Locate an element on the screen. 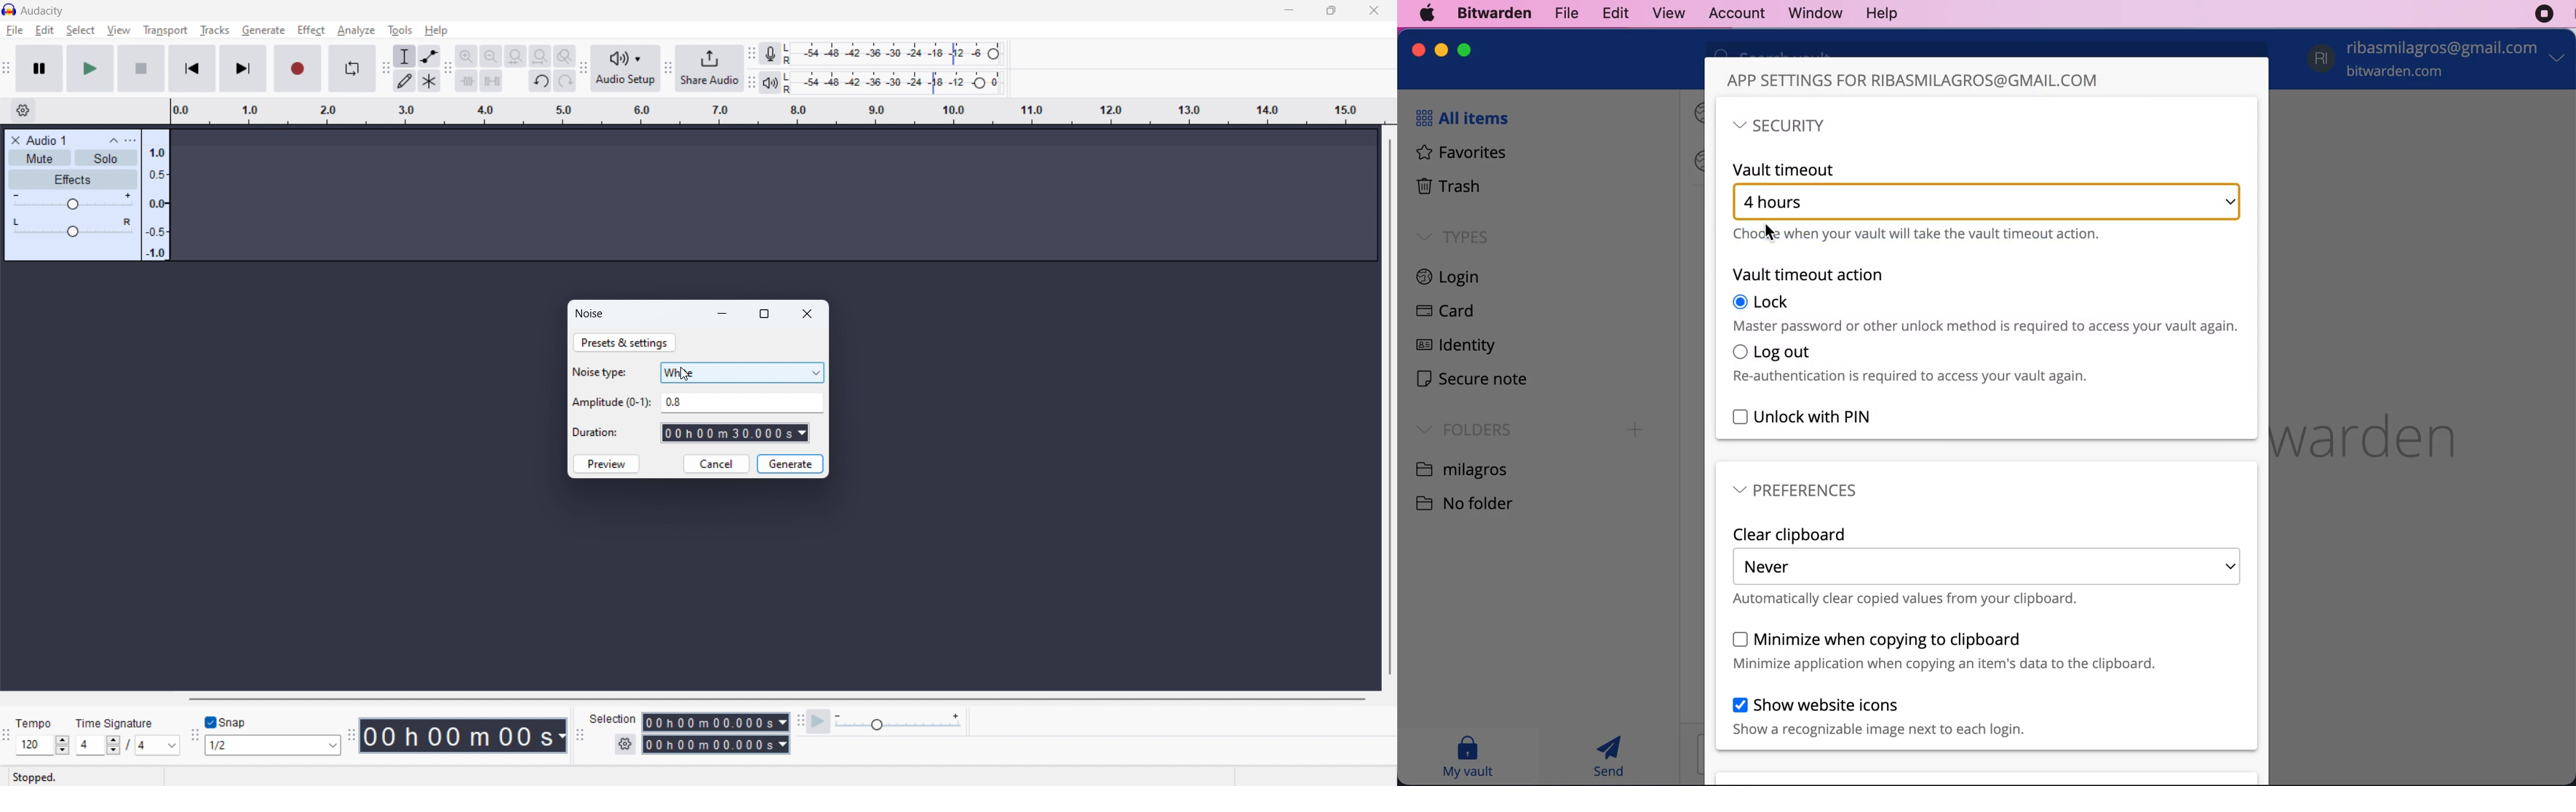 The width and height of the screenshot is (2576, 812). close is located at coordinates (1419, 50).